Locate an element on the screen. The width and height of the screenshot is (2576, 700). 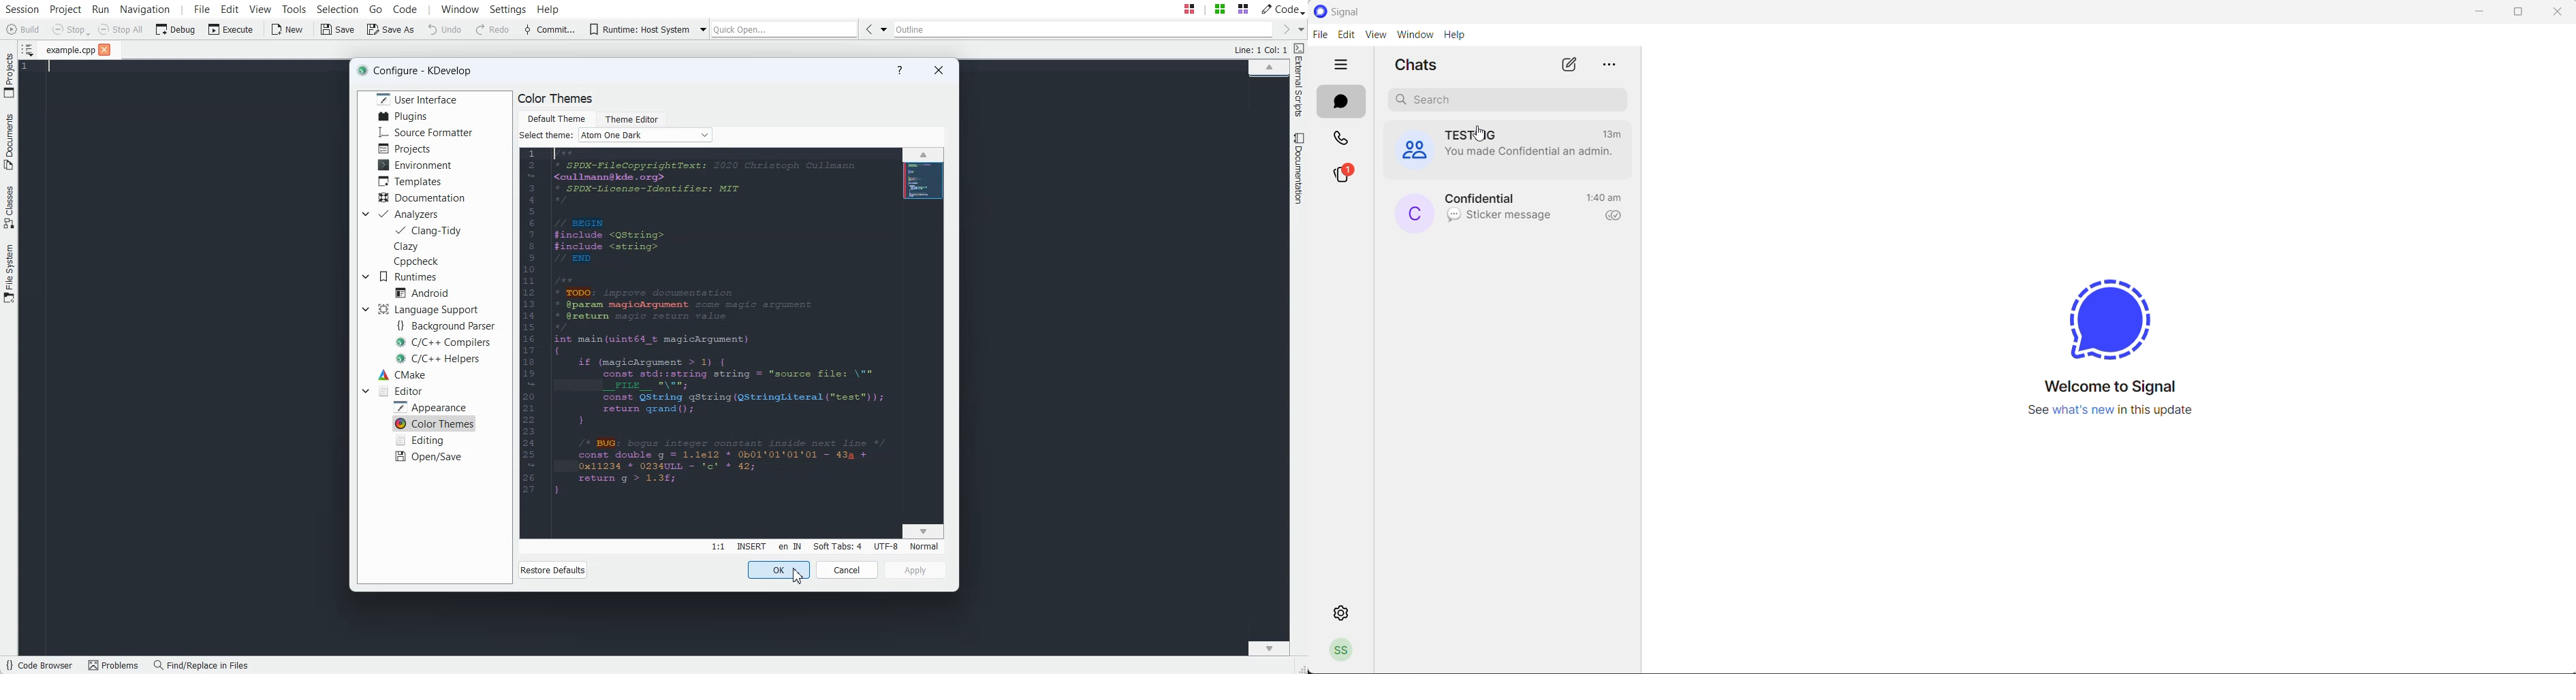
new chat is located at coordinates (1568, 65).